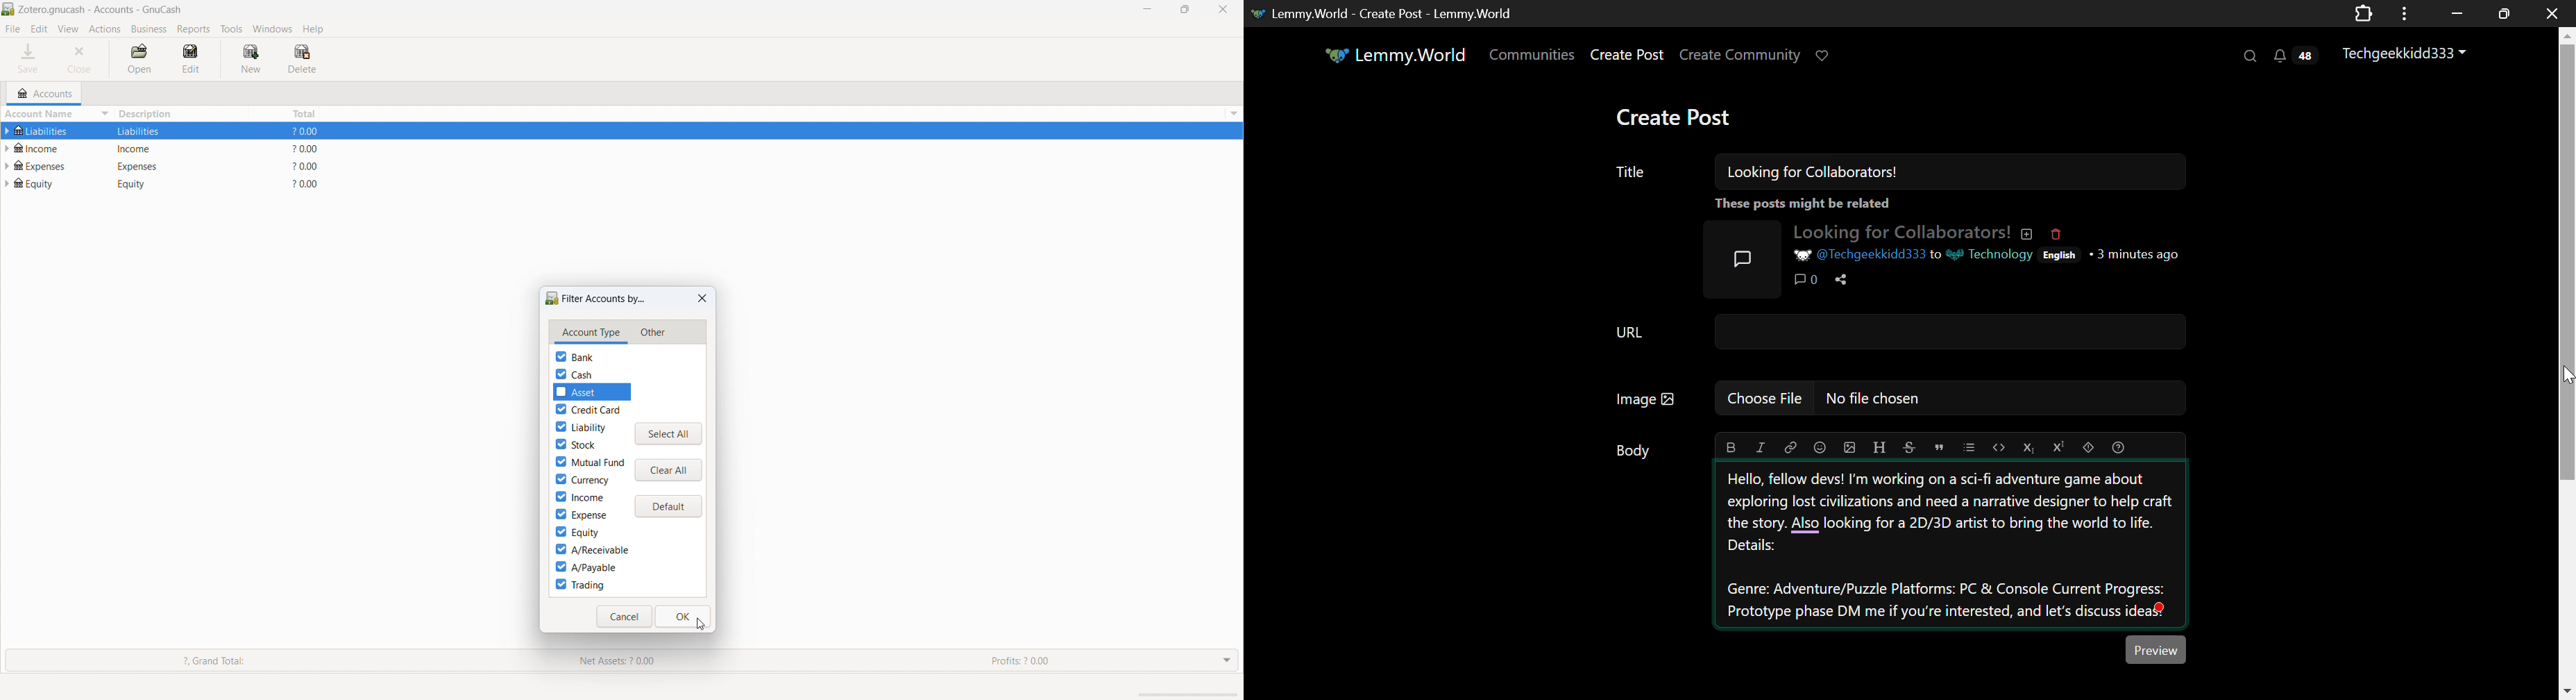  Describe the element at coordinates (2118, 448) in the screenshot. I see `formatting help` at that location.